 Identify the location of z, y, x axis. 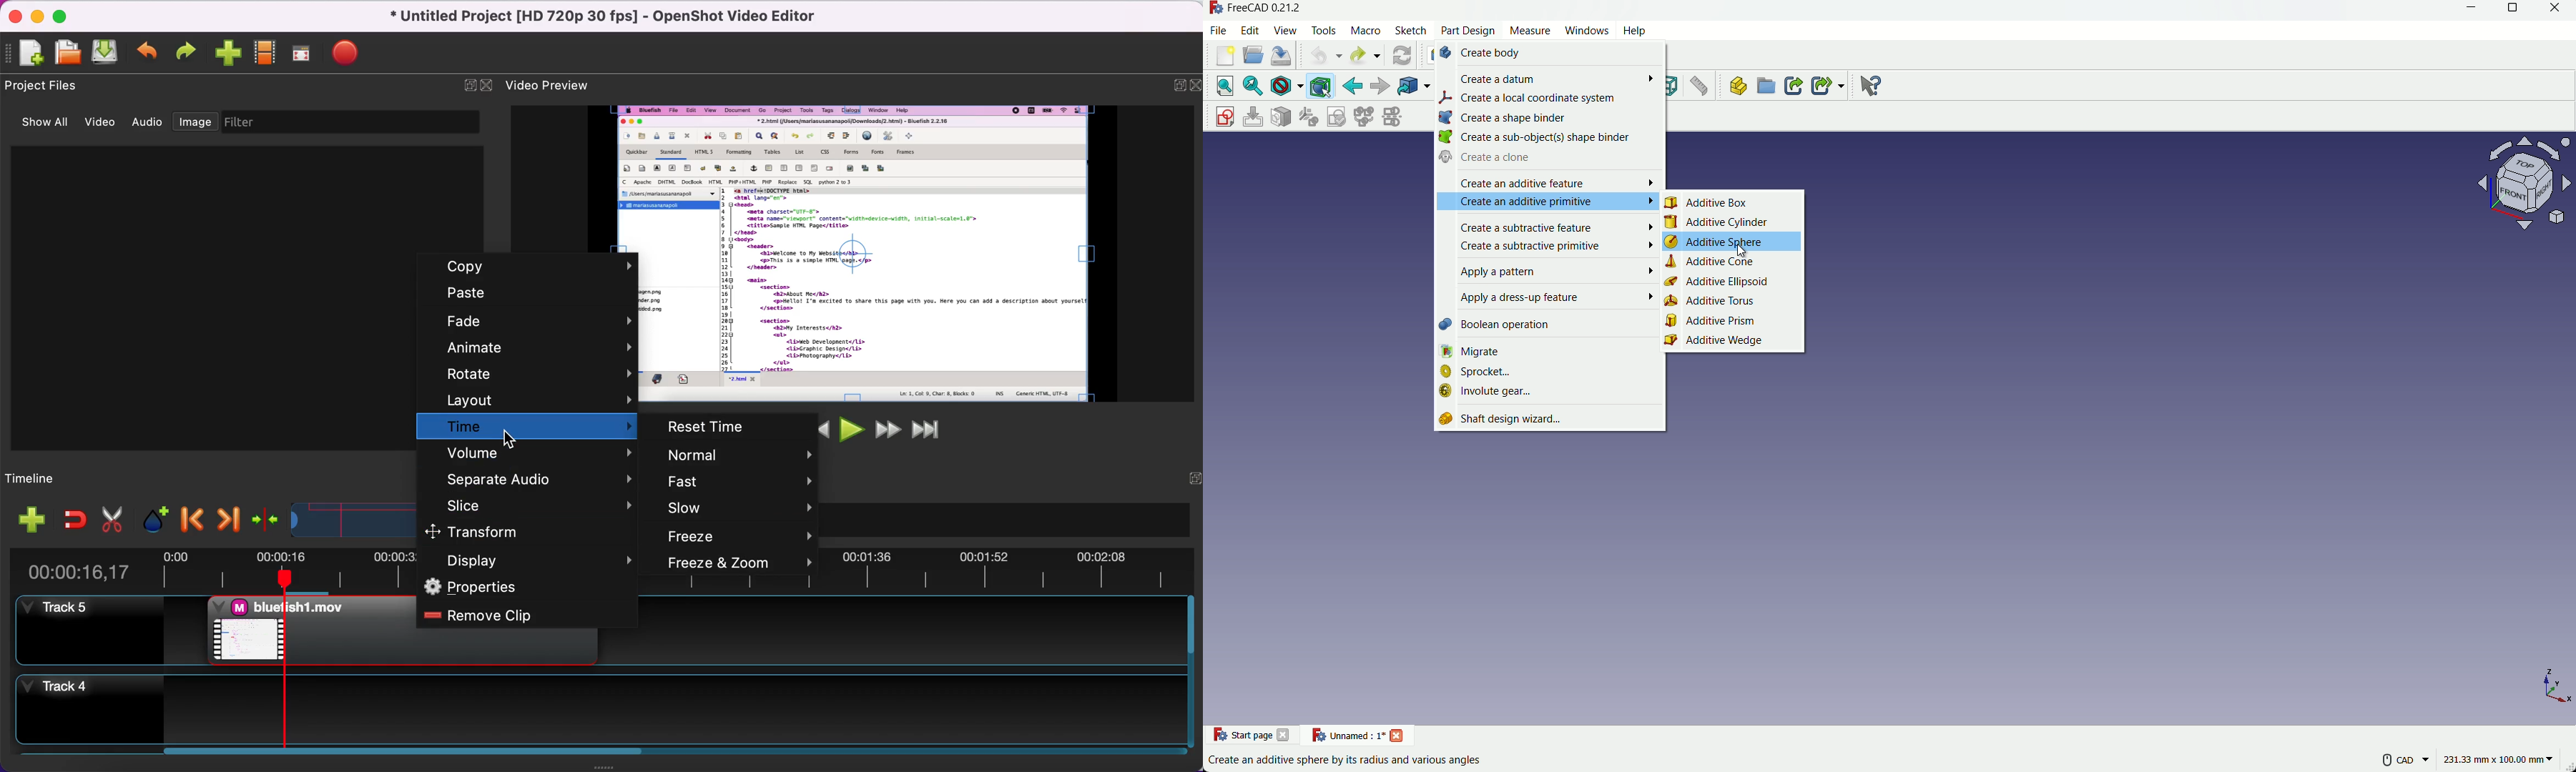
(2551, 684).